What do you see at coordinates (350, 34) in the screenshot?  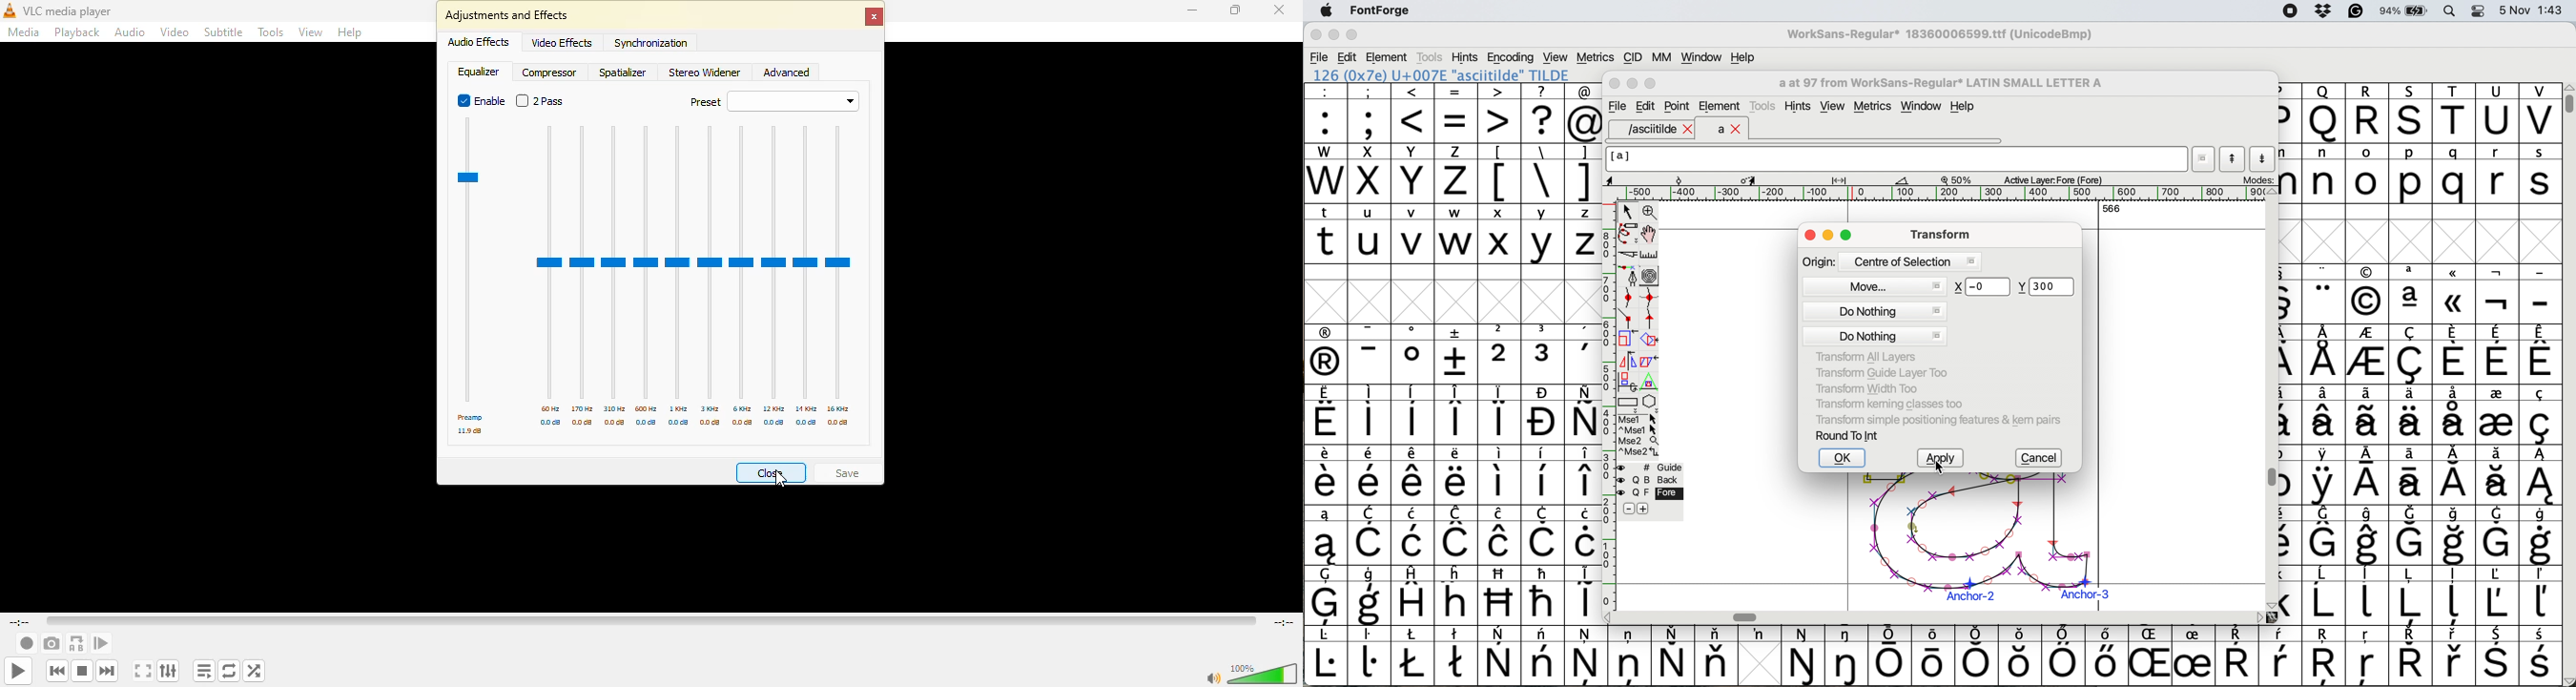 I see `help` at bounding box center [350, 34].